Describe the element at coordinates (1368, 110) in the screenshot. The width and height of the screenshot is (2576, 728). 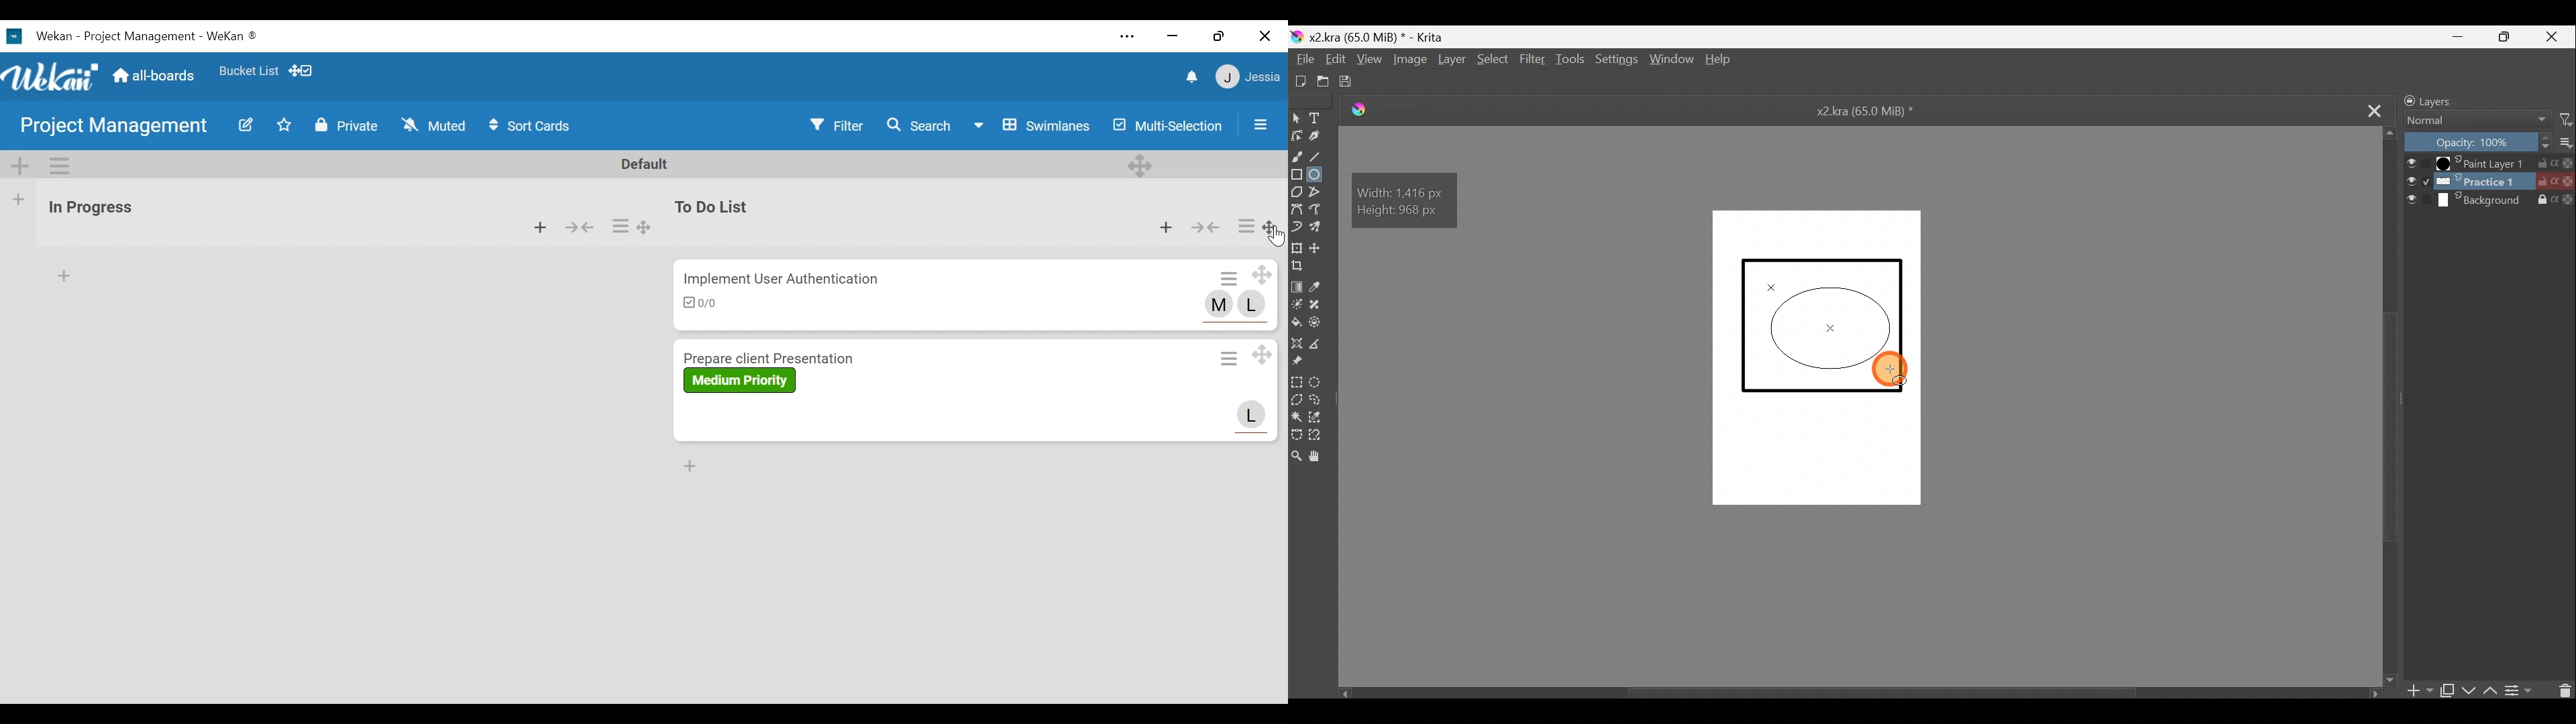
I see `Logo` at that location.